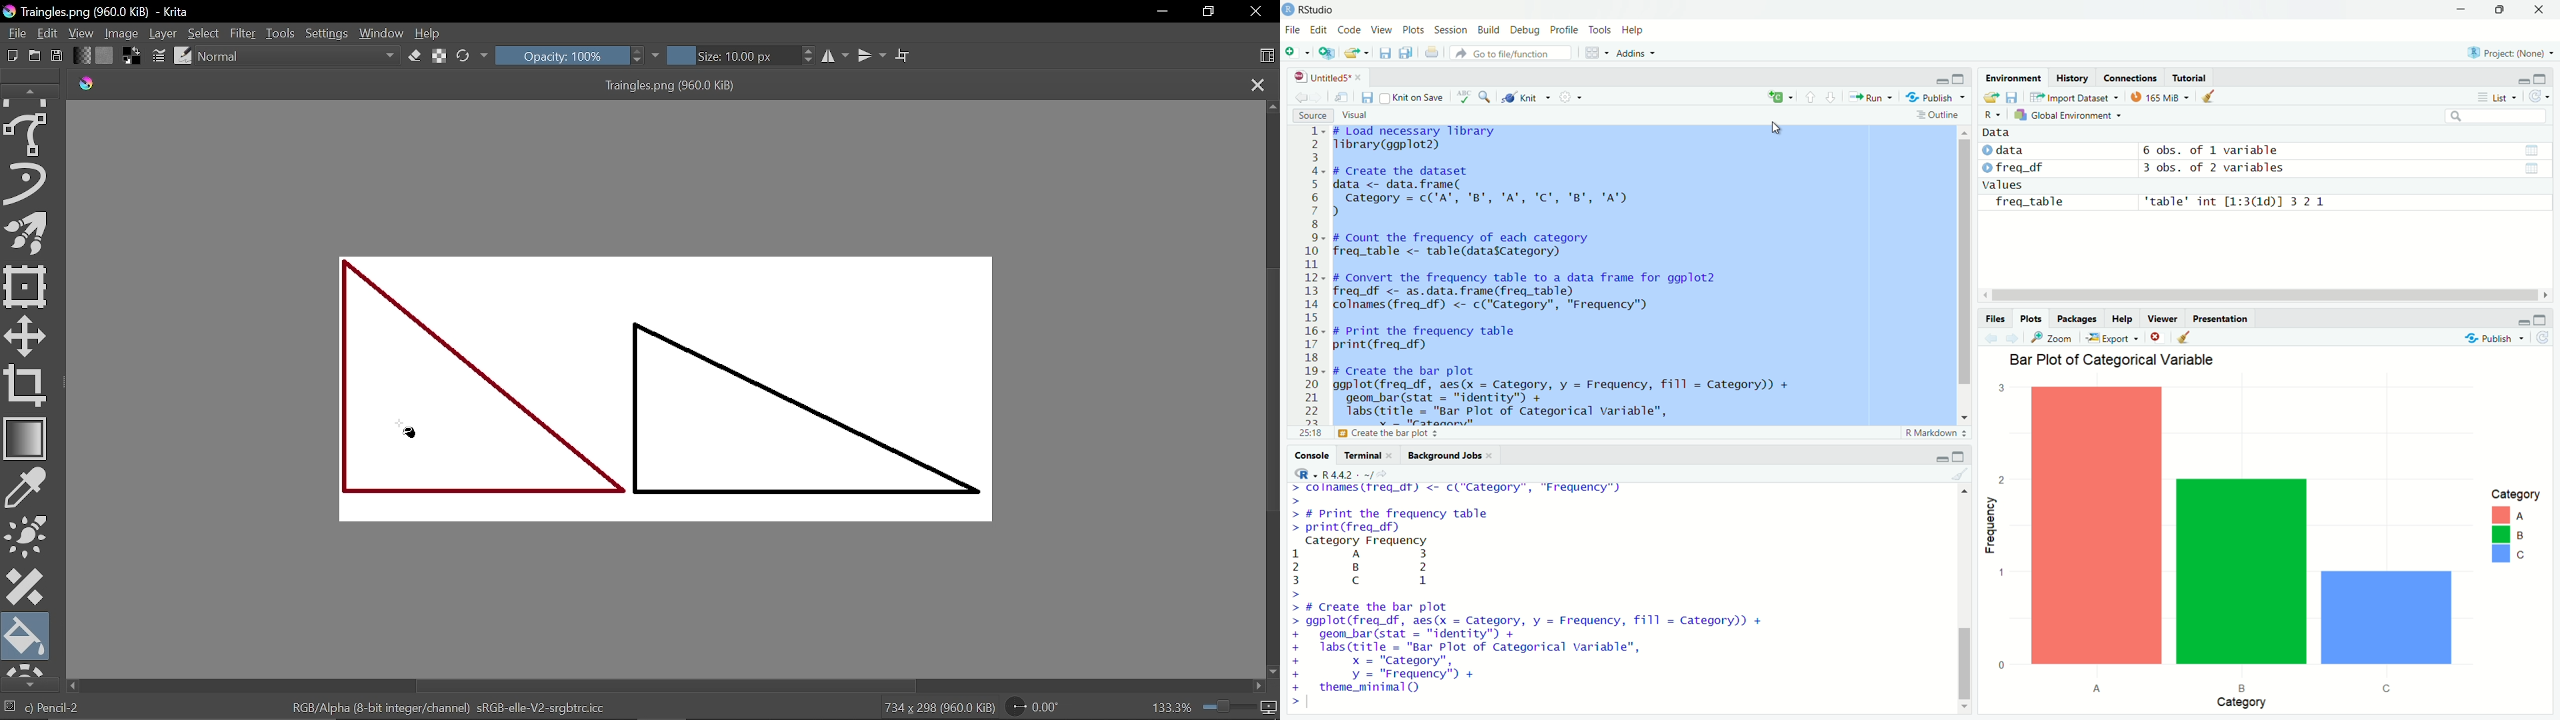 This screenshot has height=728, width=2576. Describe the element at coordinates (1637, 55) in the screenshot. I see `Addins` at that location.